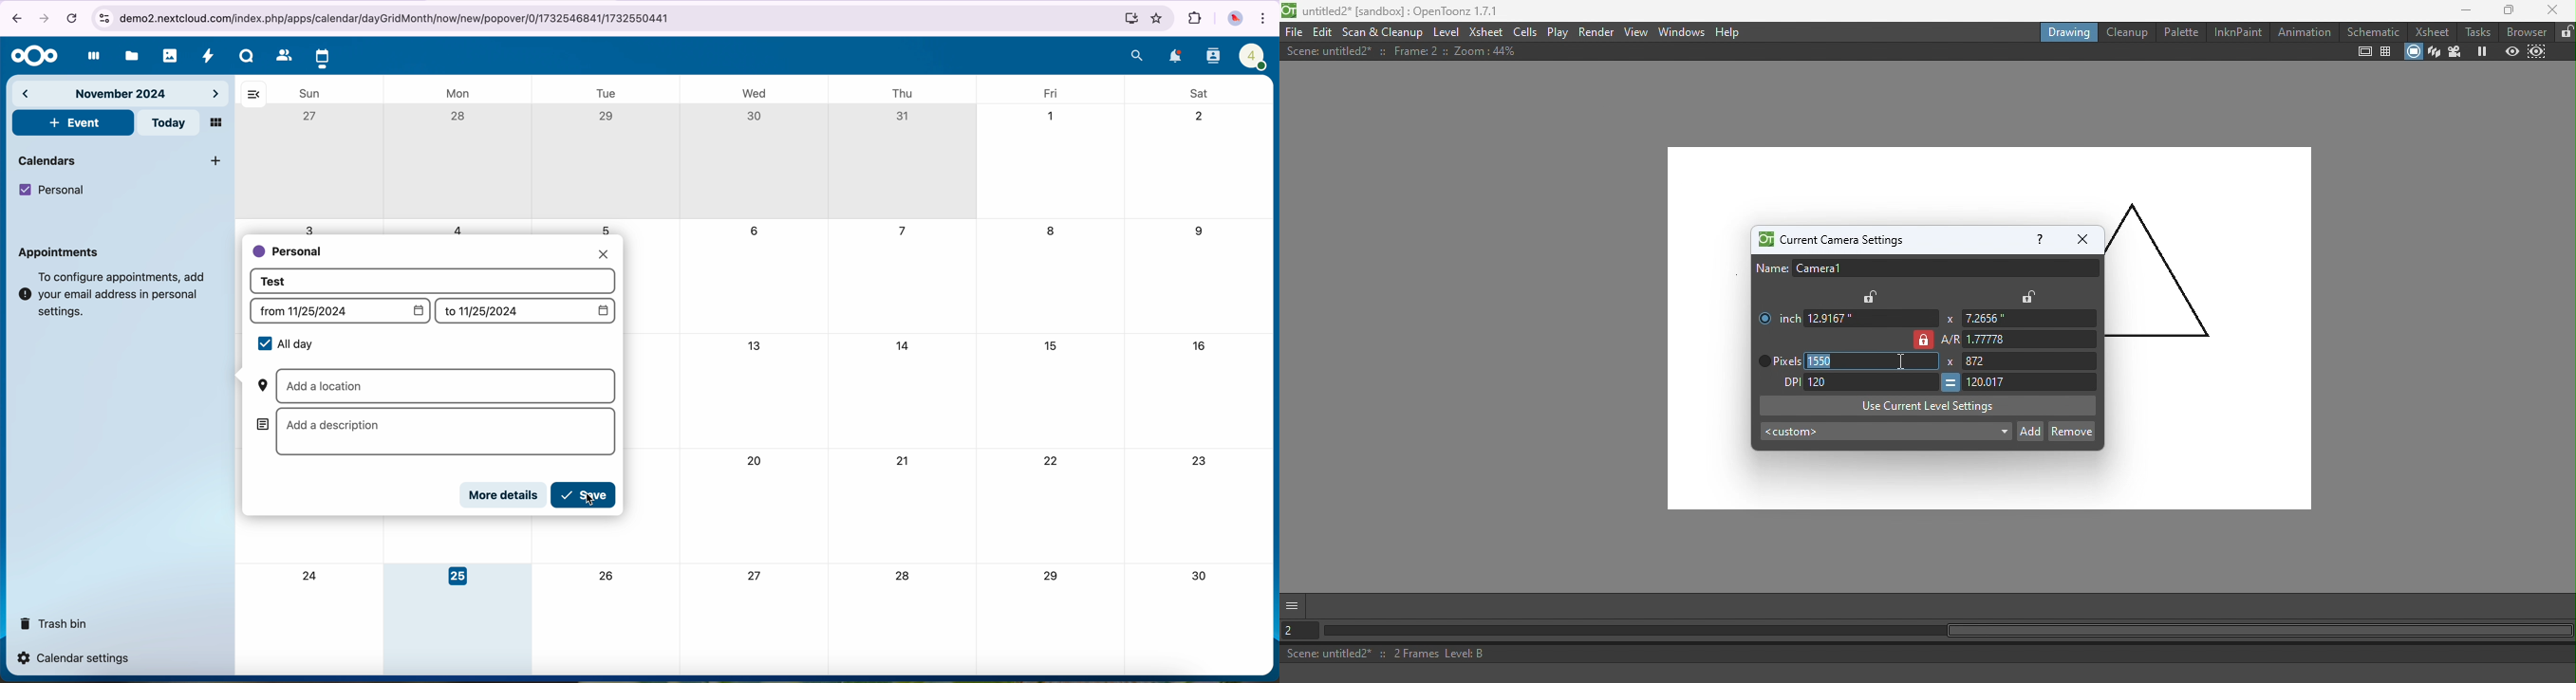  I want to click on favorites, so click(1157, 19).